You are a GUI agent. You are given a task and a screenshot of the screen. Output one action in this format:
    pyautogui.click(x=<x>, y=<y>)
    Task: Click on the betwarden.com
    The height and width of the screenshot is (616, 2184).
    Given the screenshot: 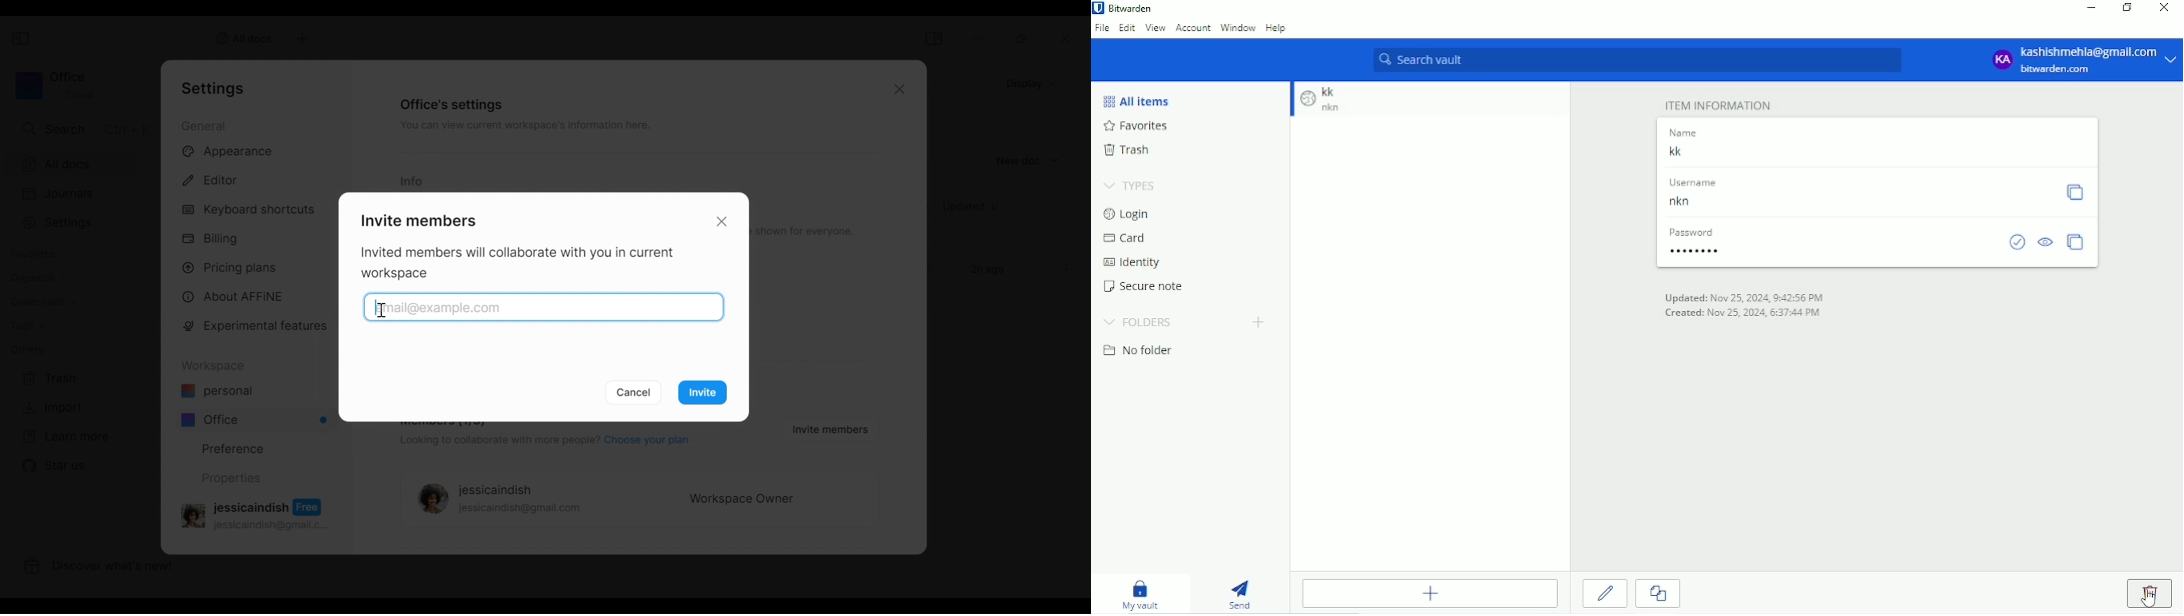 What is the action you would take?
    pyautogui.click(x=2058, y=70)
    